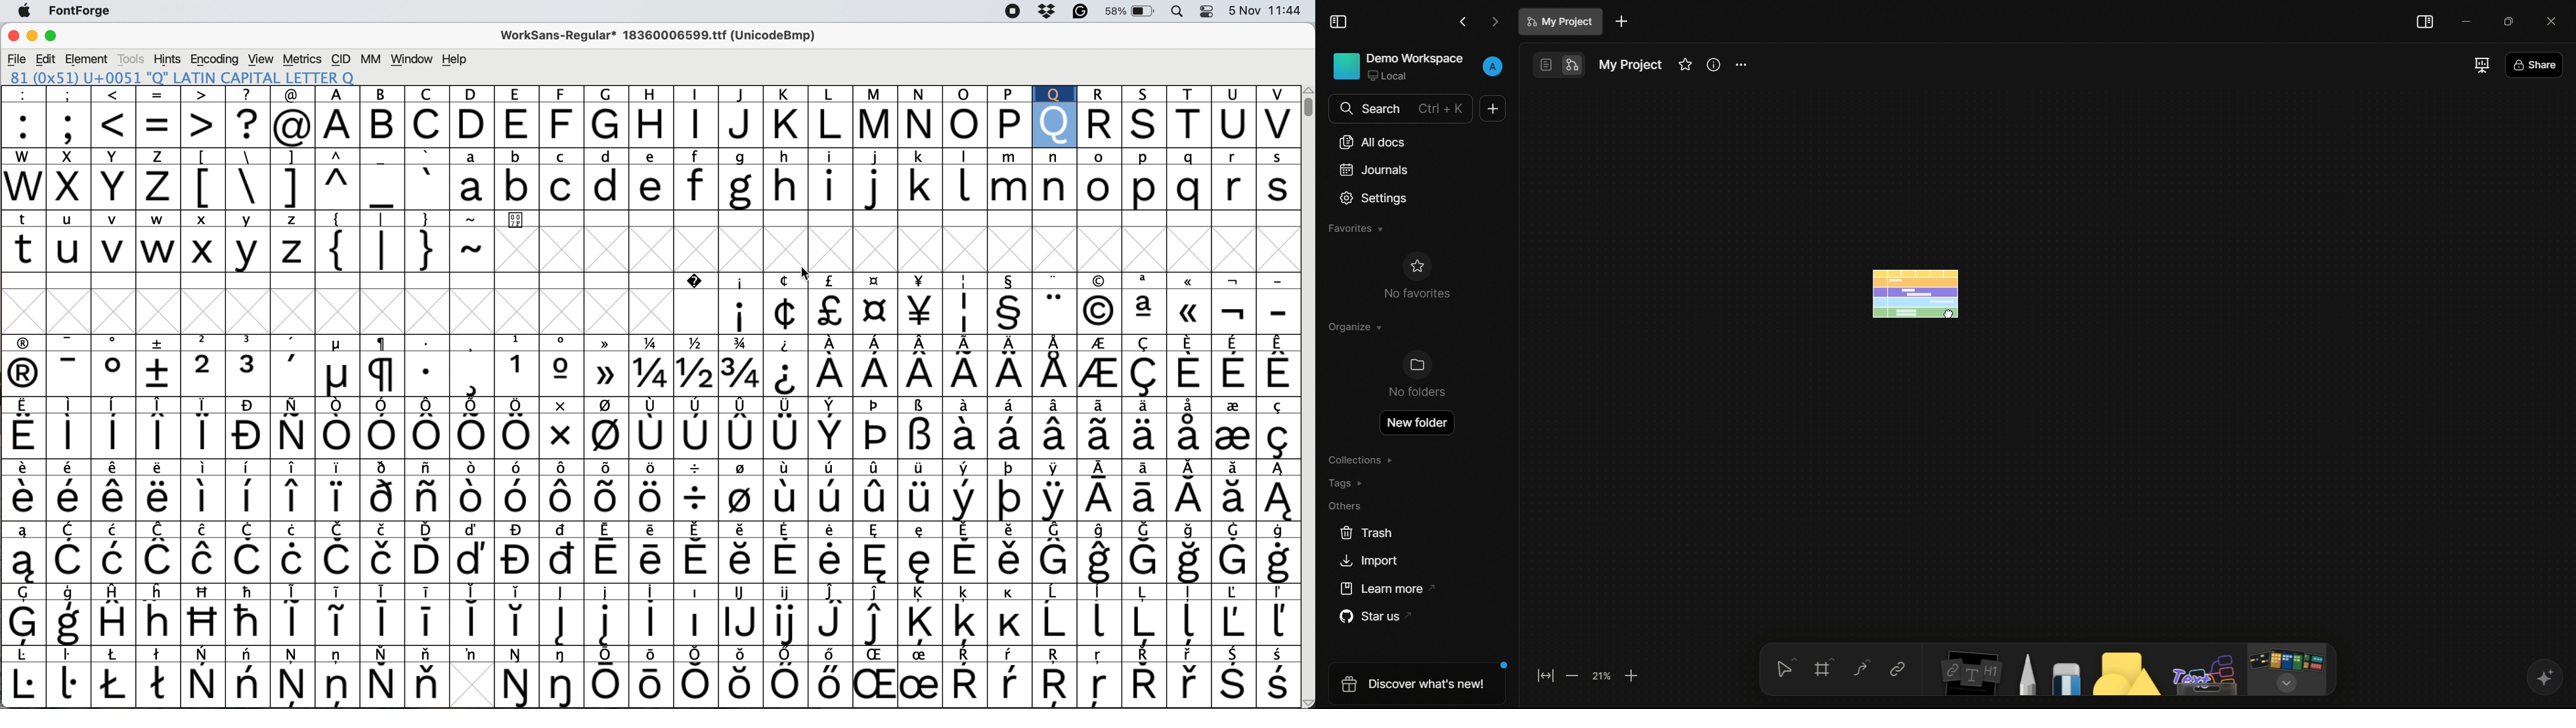 This screenshot has height=728, width=2576. What do you see at coordinates (1573, 66) in the screenshot?
I see `edgeless mode` at bounding box center [1573, 66].